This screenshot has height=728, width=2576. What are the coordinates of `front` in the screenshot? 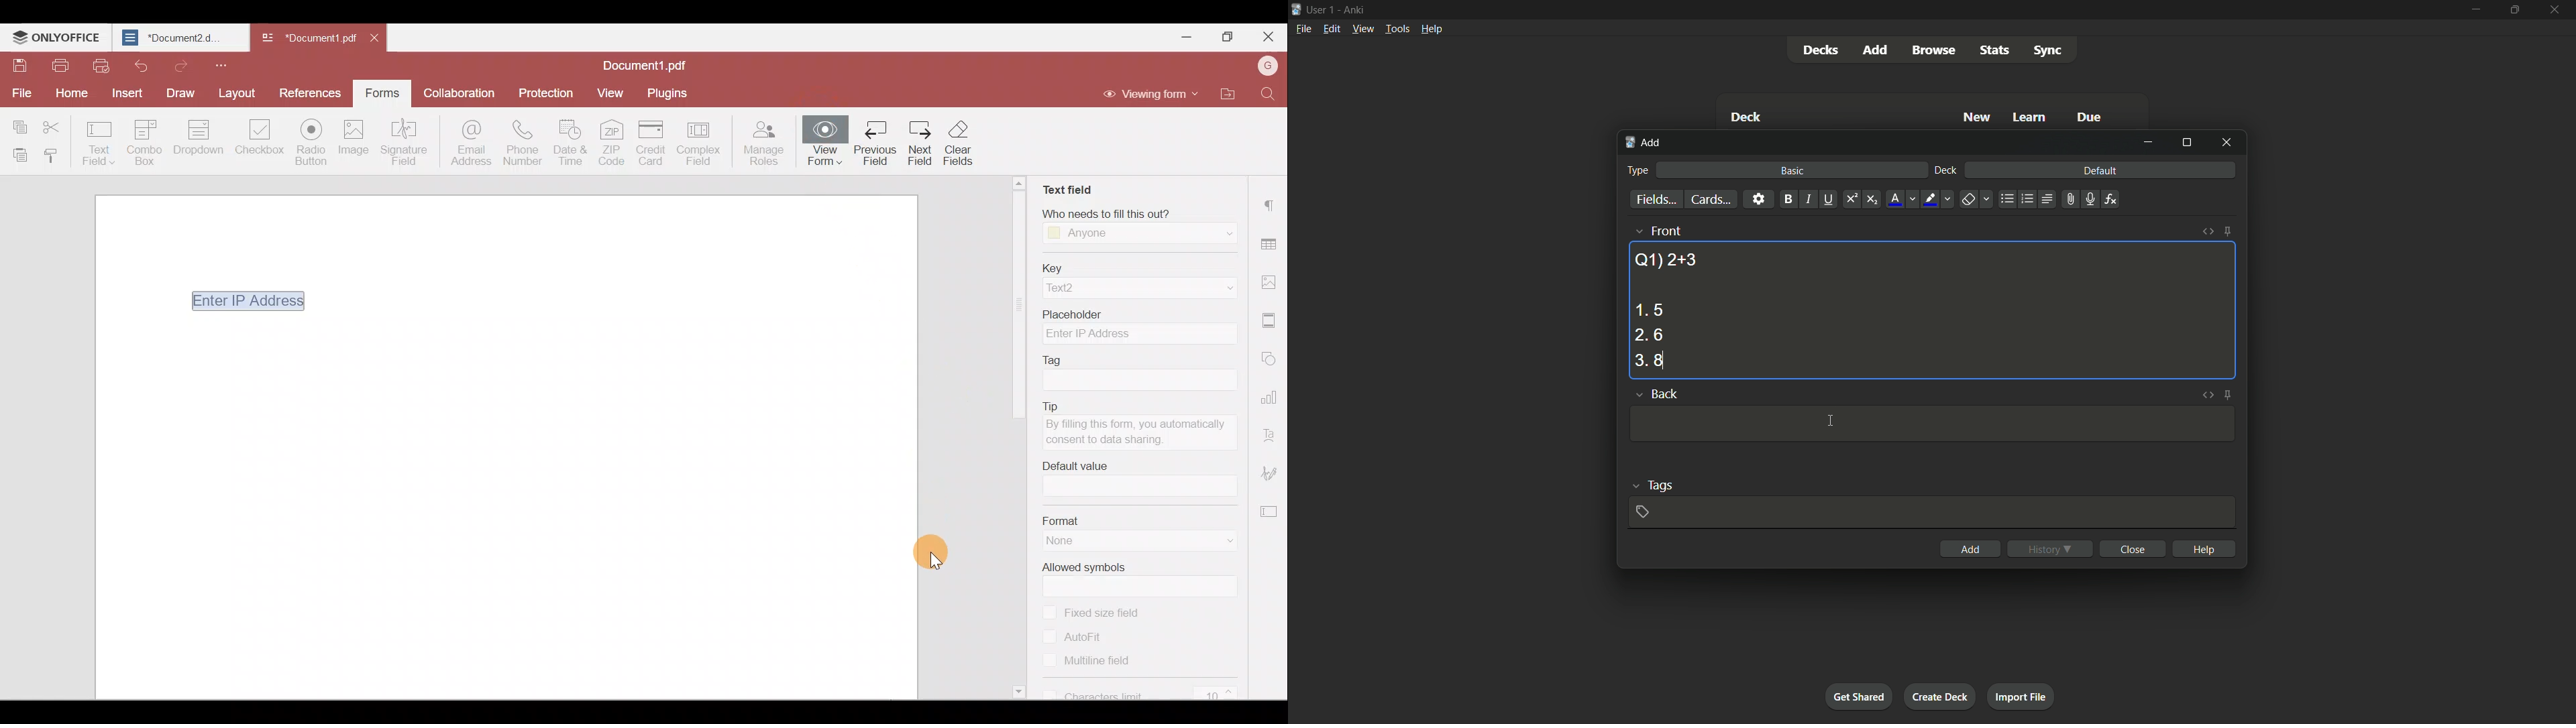 It's located at (1665, 231).